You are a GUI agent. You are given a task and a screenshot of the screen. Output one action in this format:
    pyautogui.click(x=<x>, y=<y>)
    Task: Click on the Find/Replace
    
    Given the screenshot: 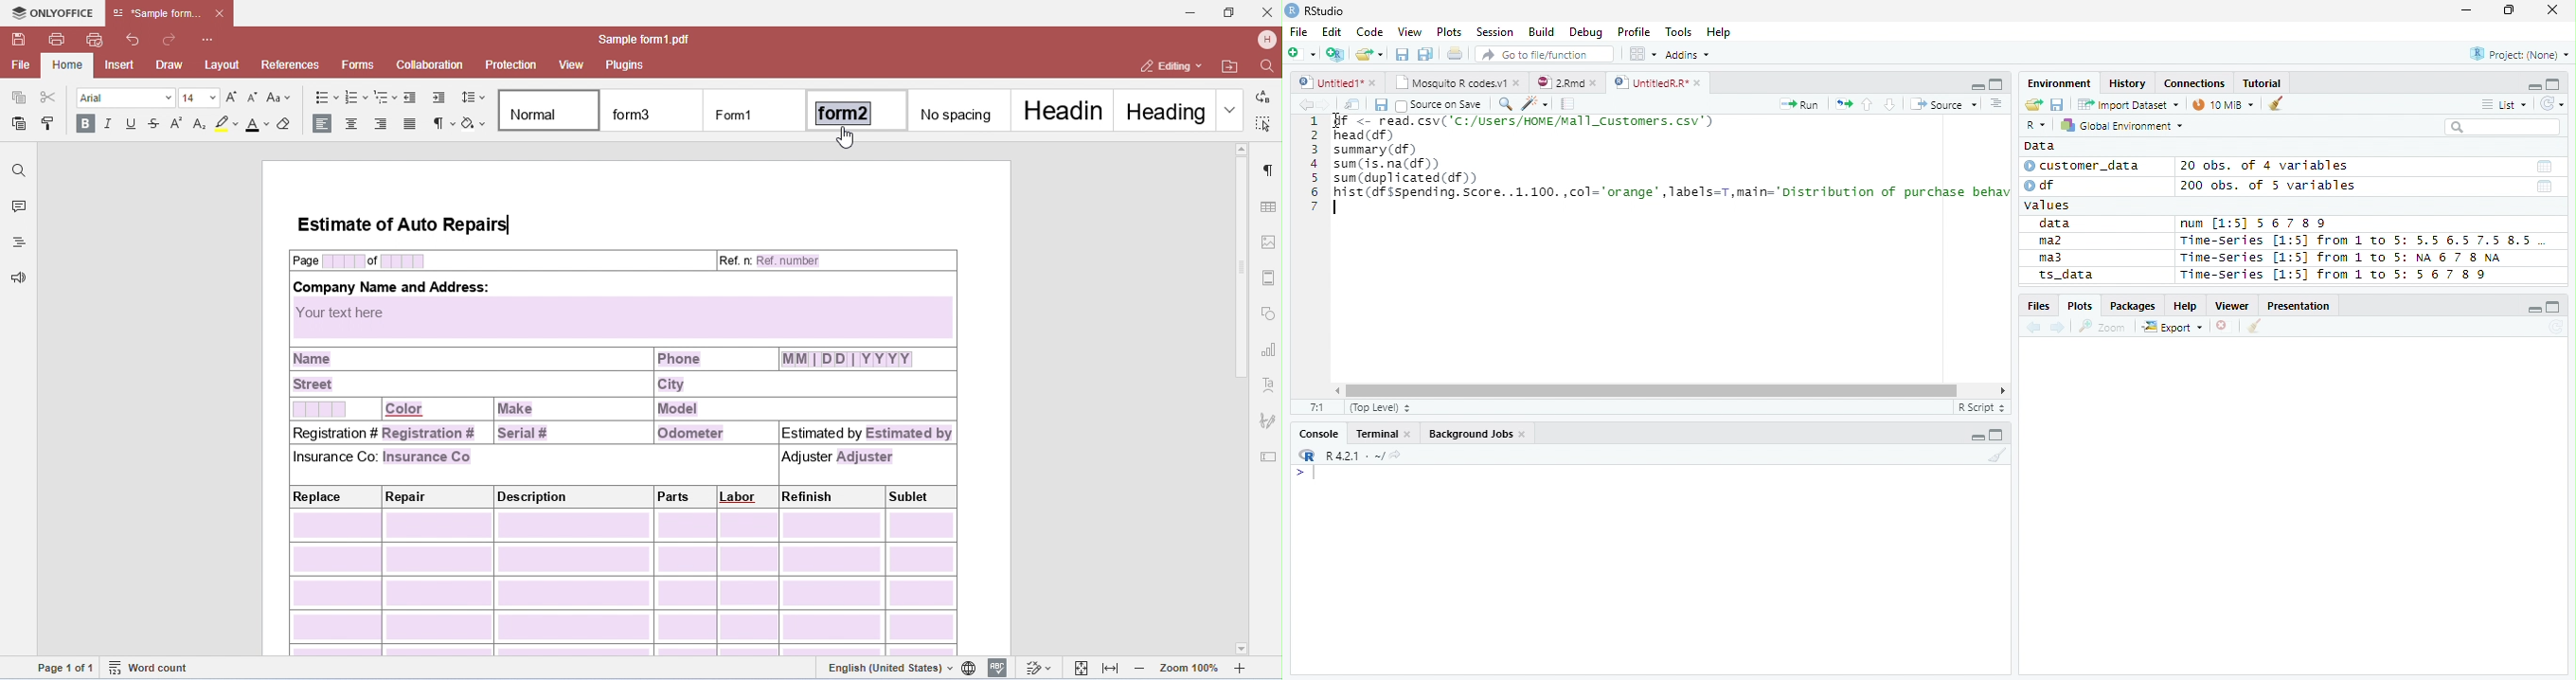 What is the action you would take?
    pyautogui.click(x=1504, y=103)
    